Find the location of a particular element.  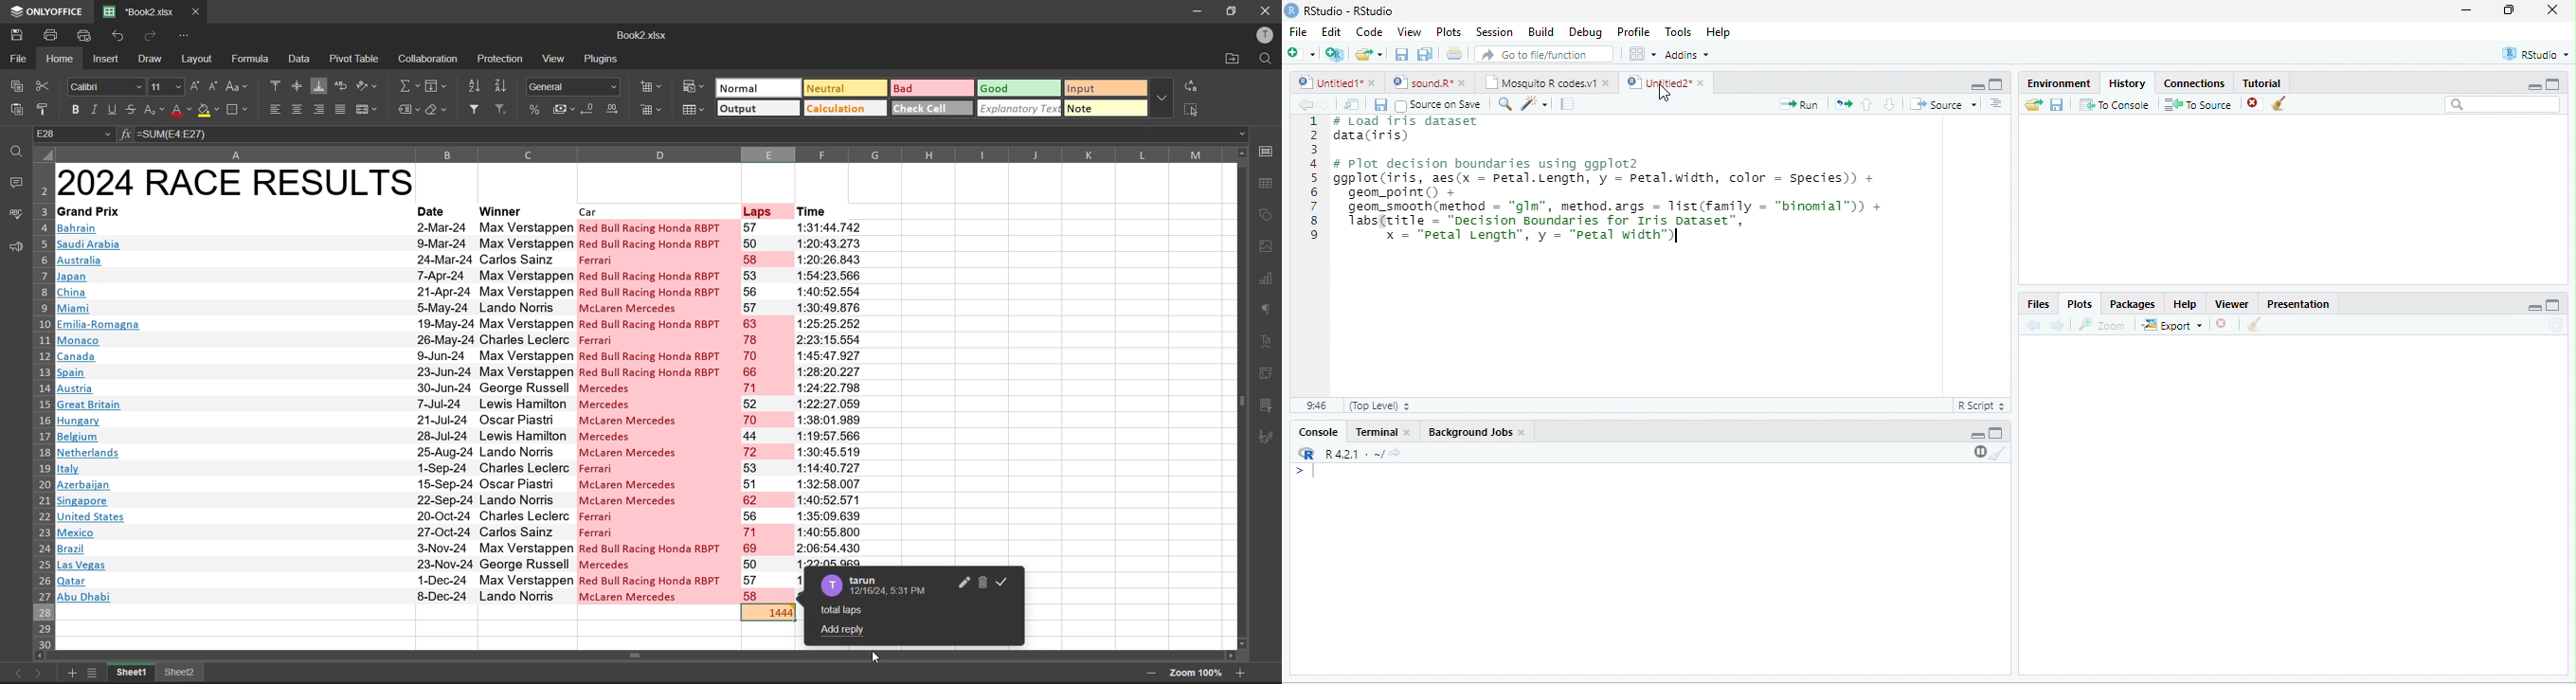

borders is located at coordinates (239, 110).